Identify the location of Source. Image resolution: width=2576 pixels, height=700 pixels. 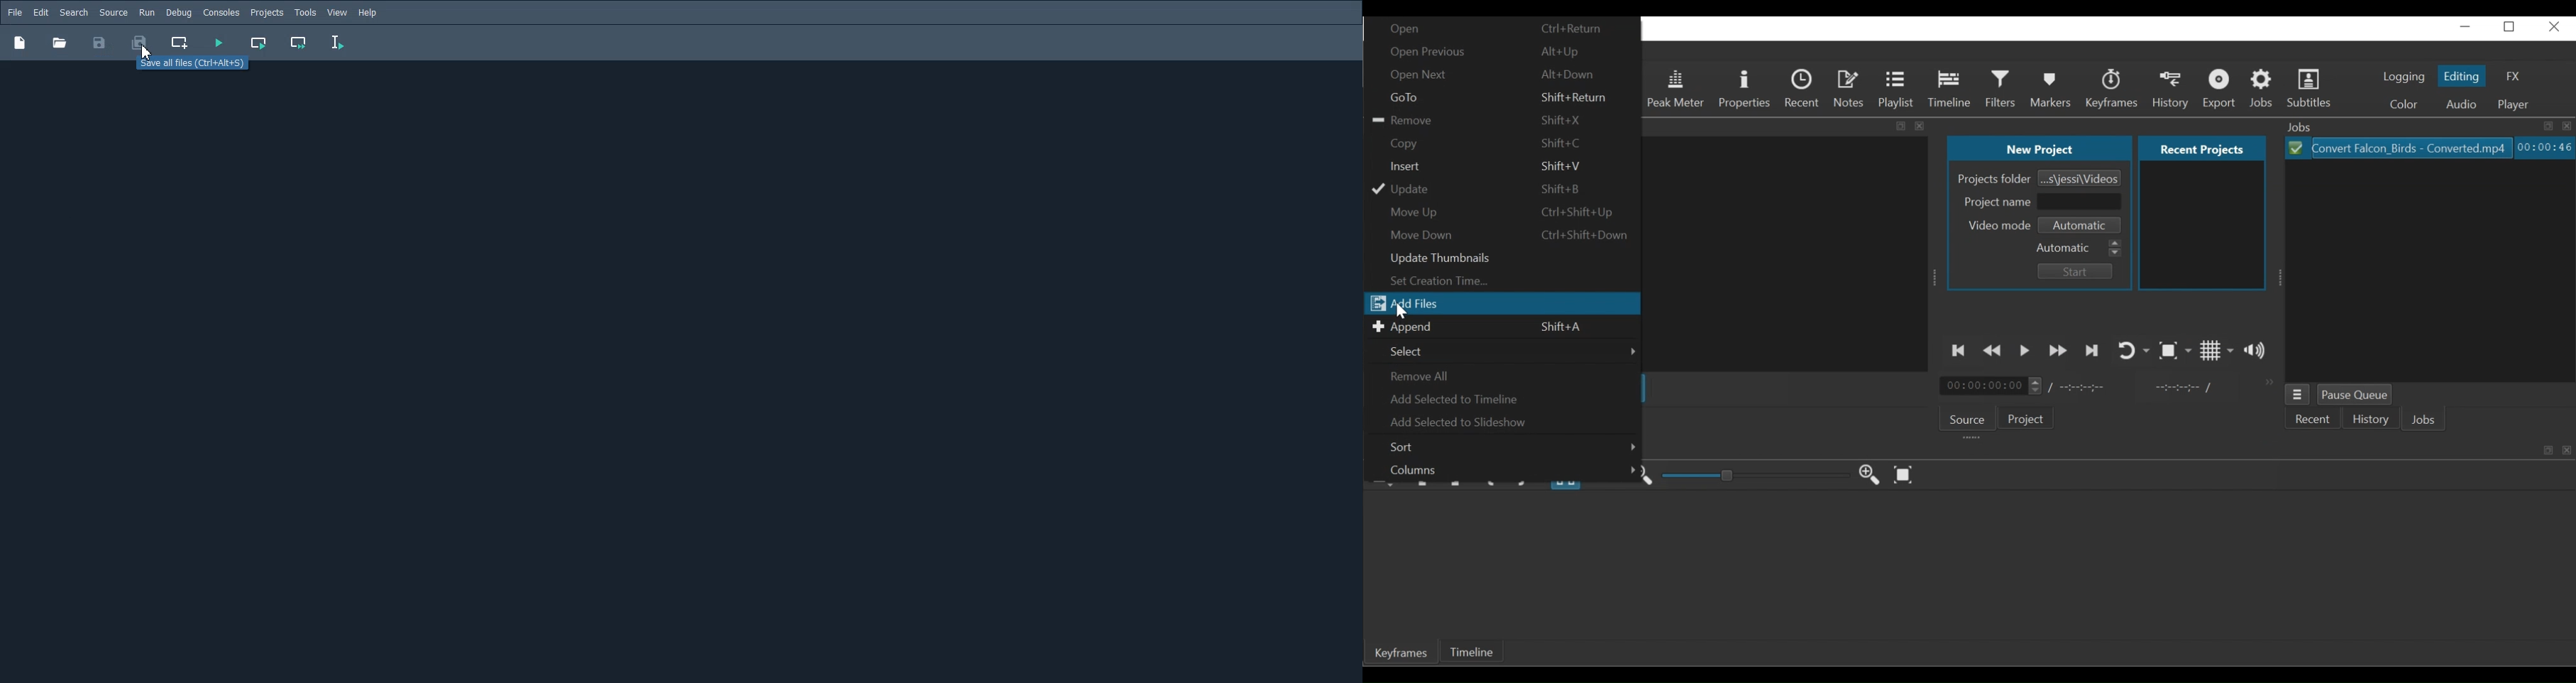
(114, 12).